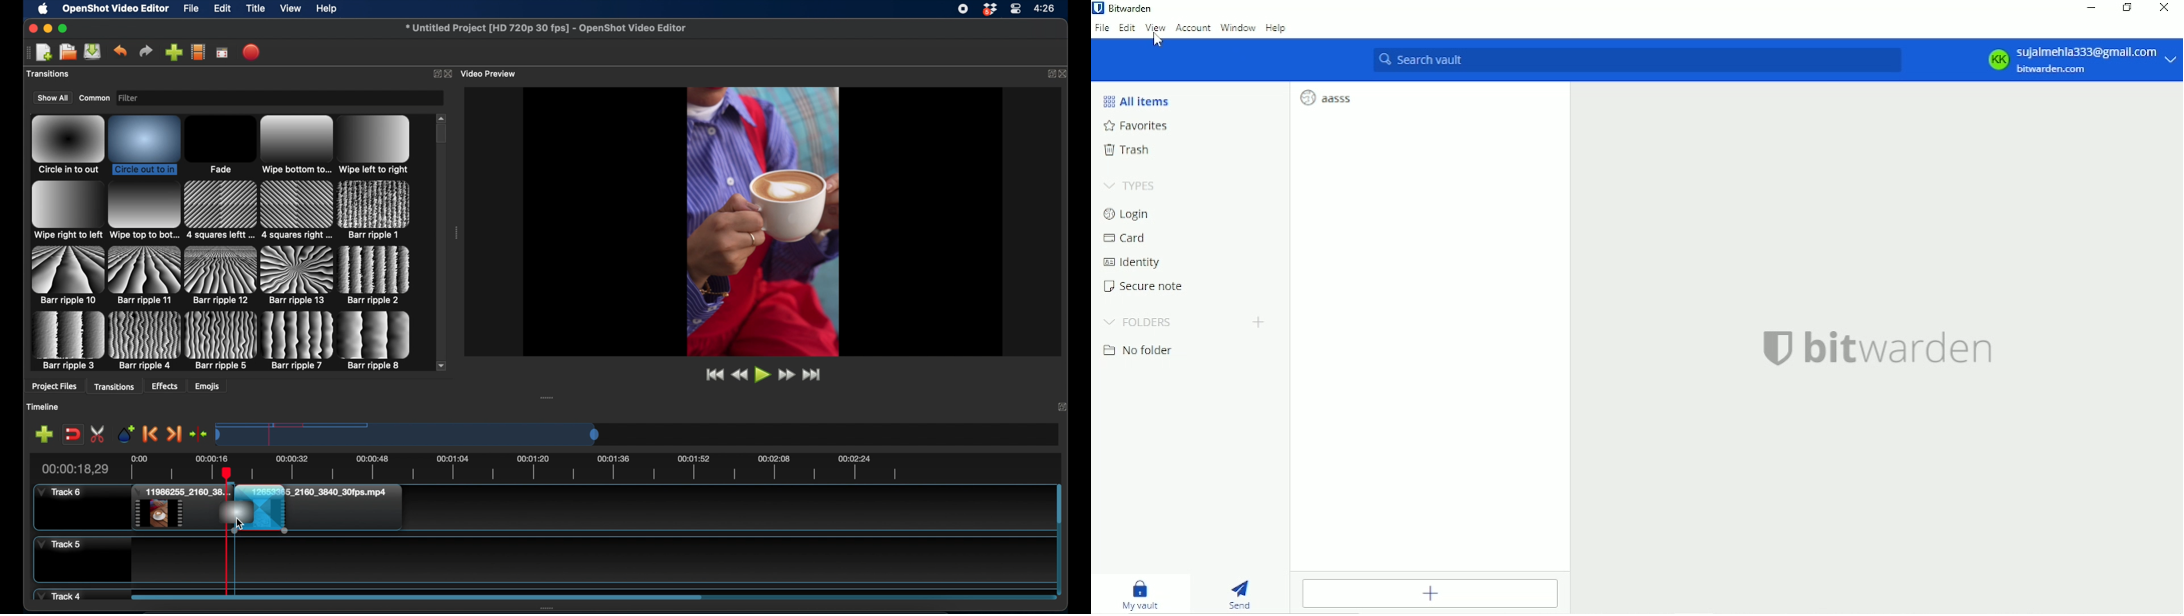 The width and height of the screenshot is (2184, 616). What do you see at coordinates (1138, 320) in the screenshot?
I see `Folders` at bounding box center [1138, 320].